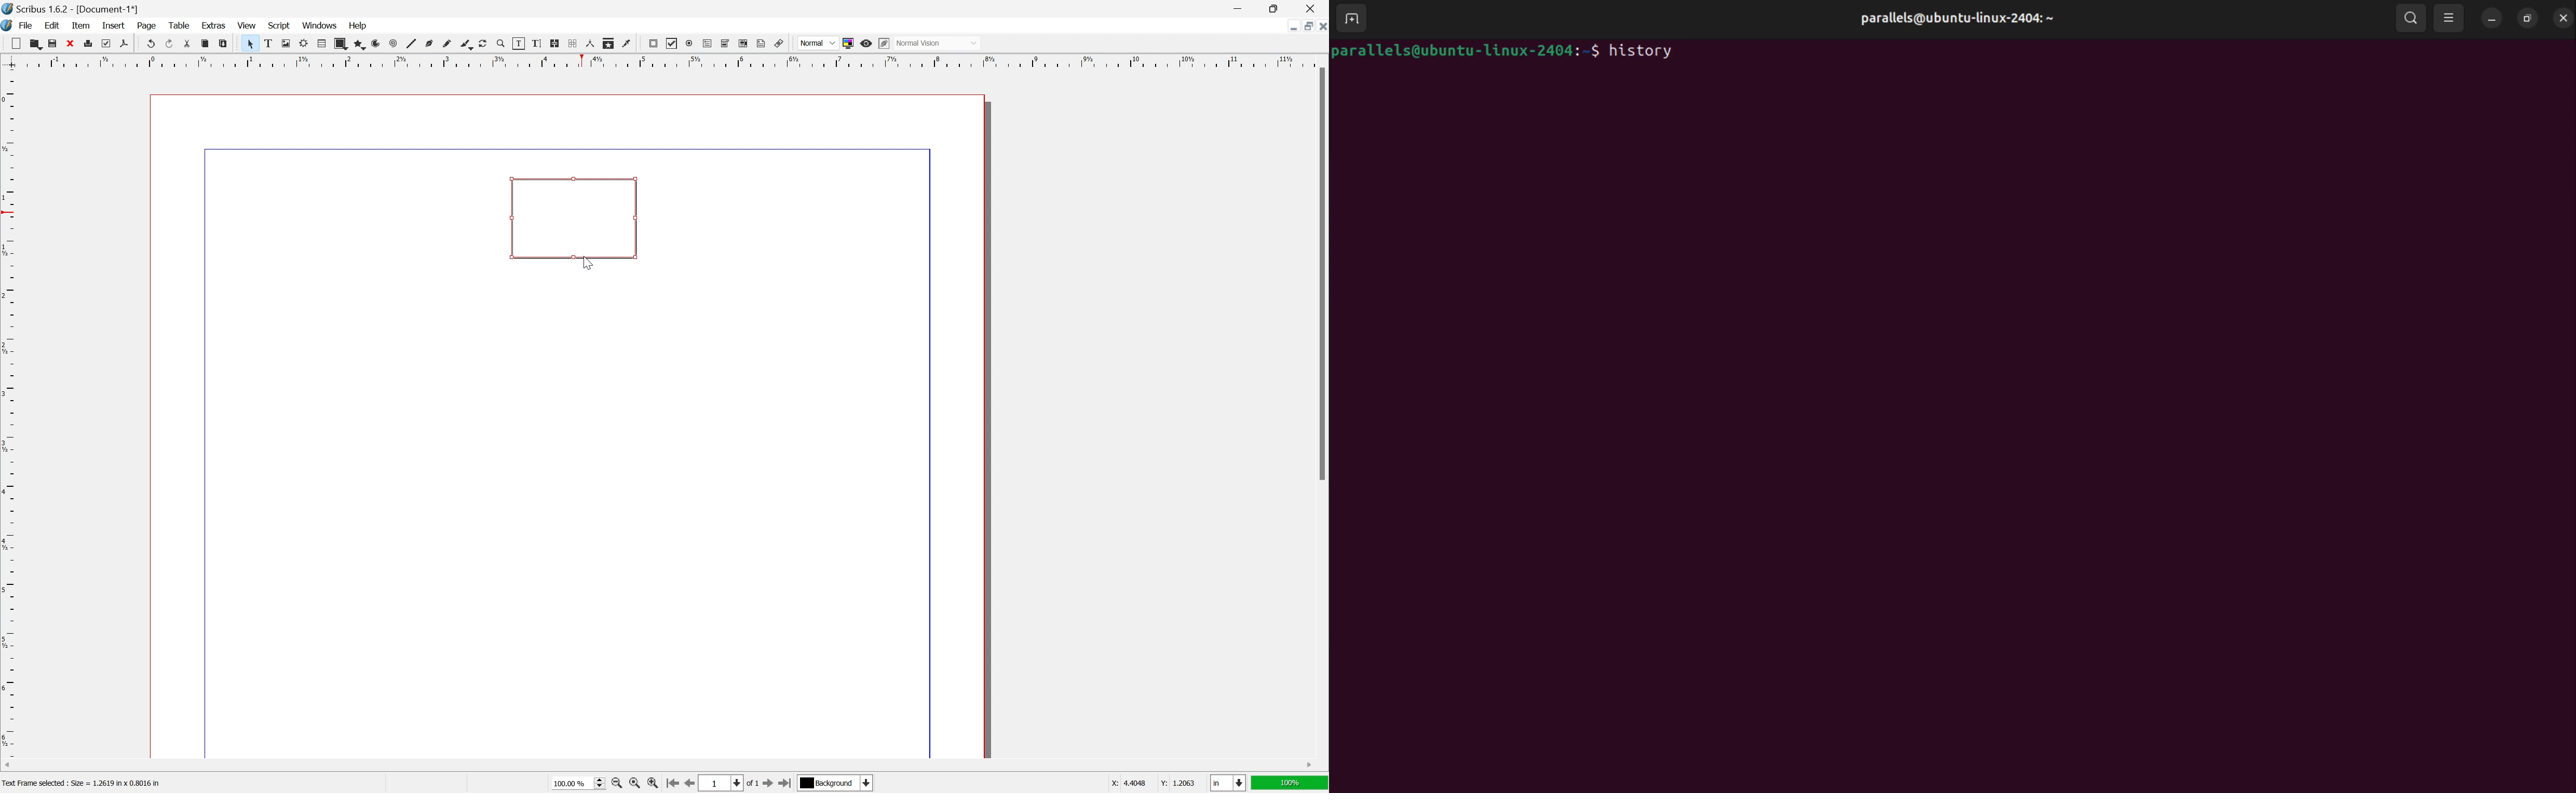 Image resolution: width=2576 pixels, height=812 pixels. Describe the element at coordinates (2492, 18) in the screenshot. I see `minimize` at that location.